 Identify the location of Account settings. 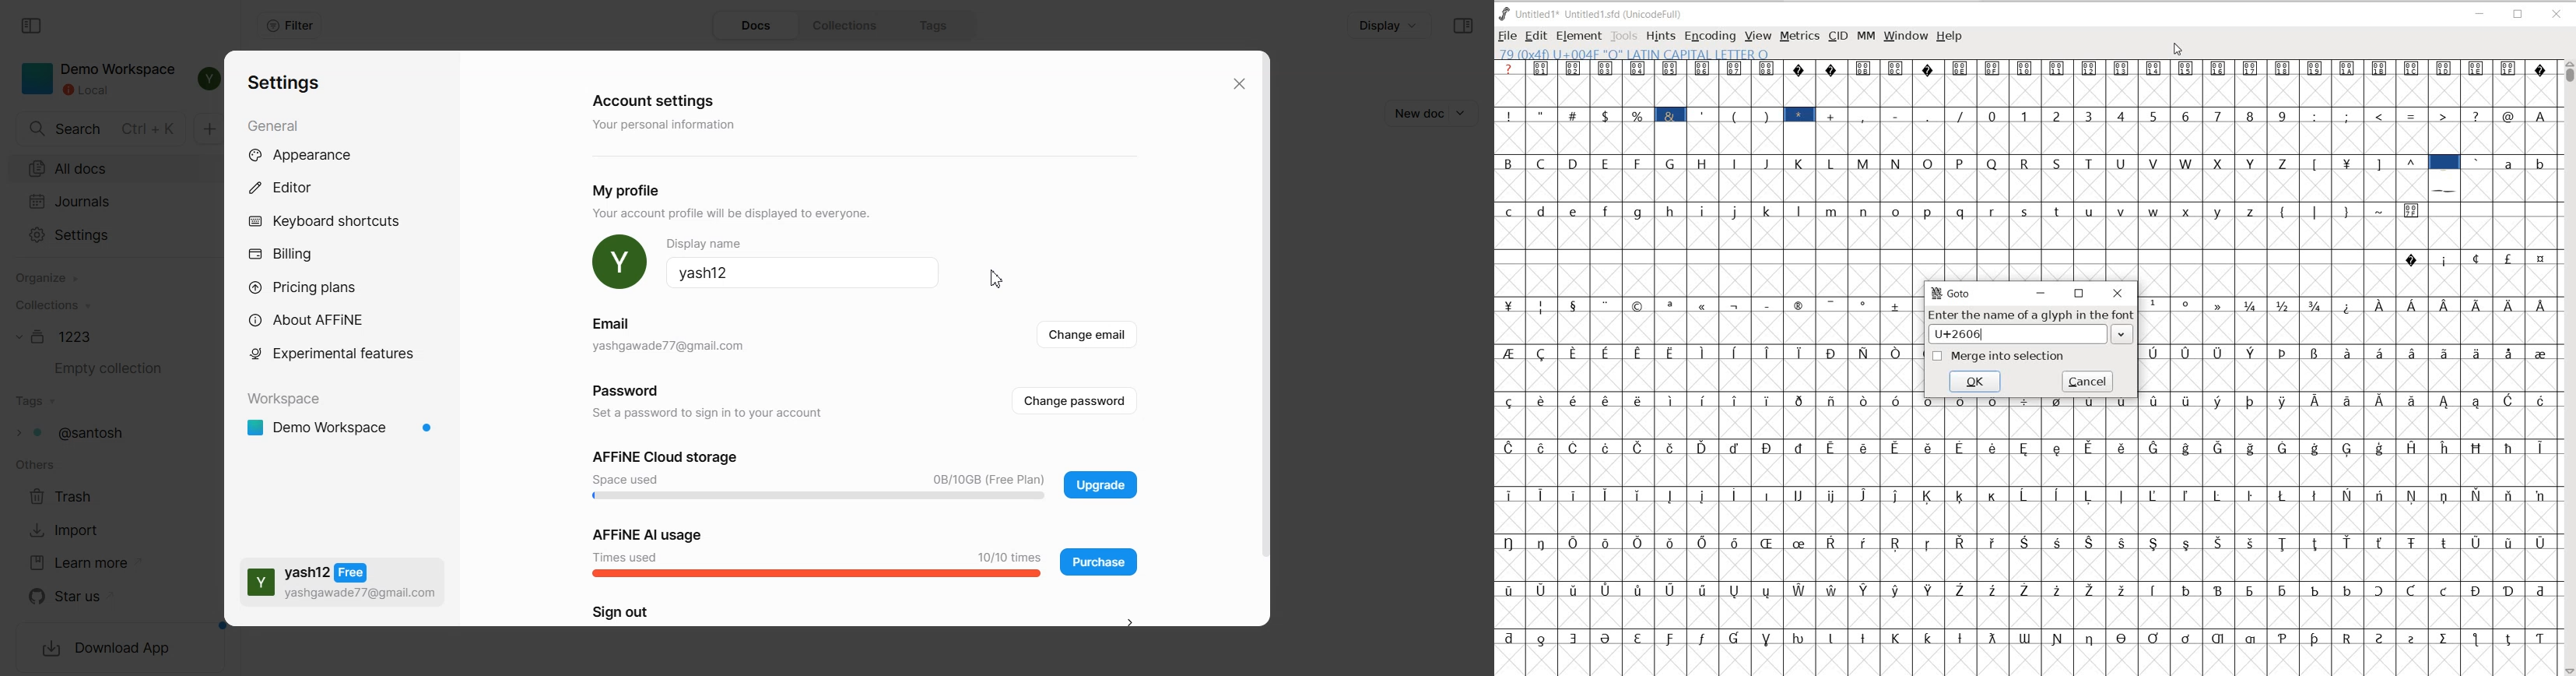
(656, 99).